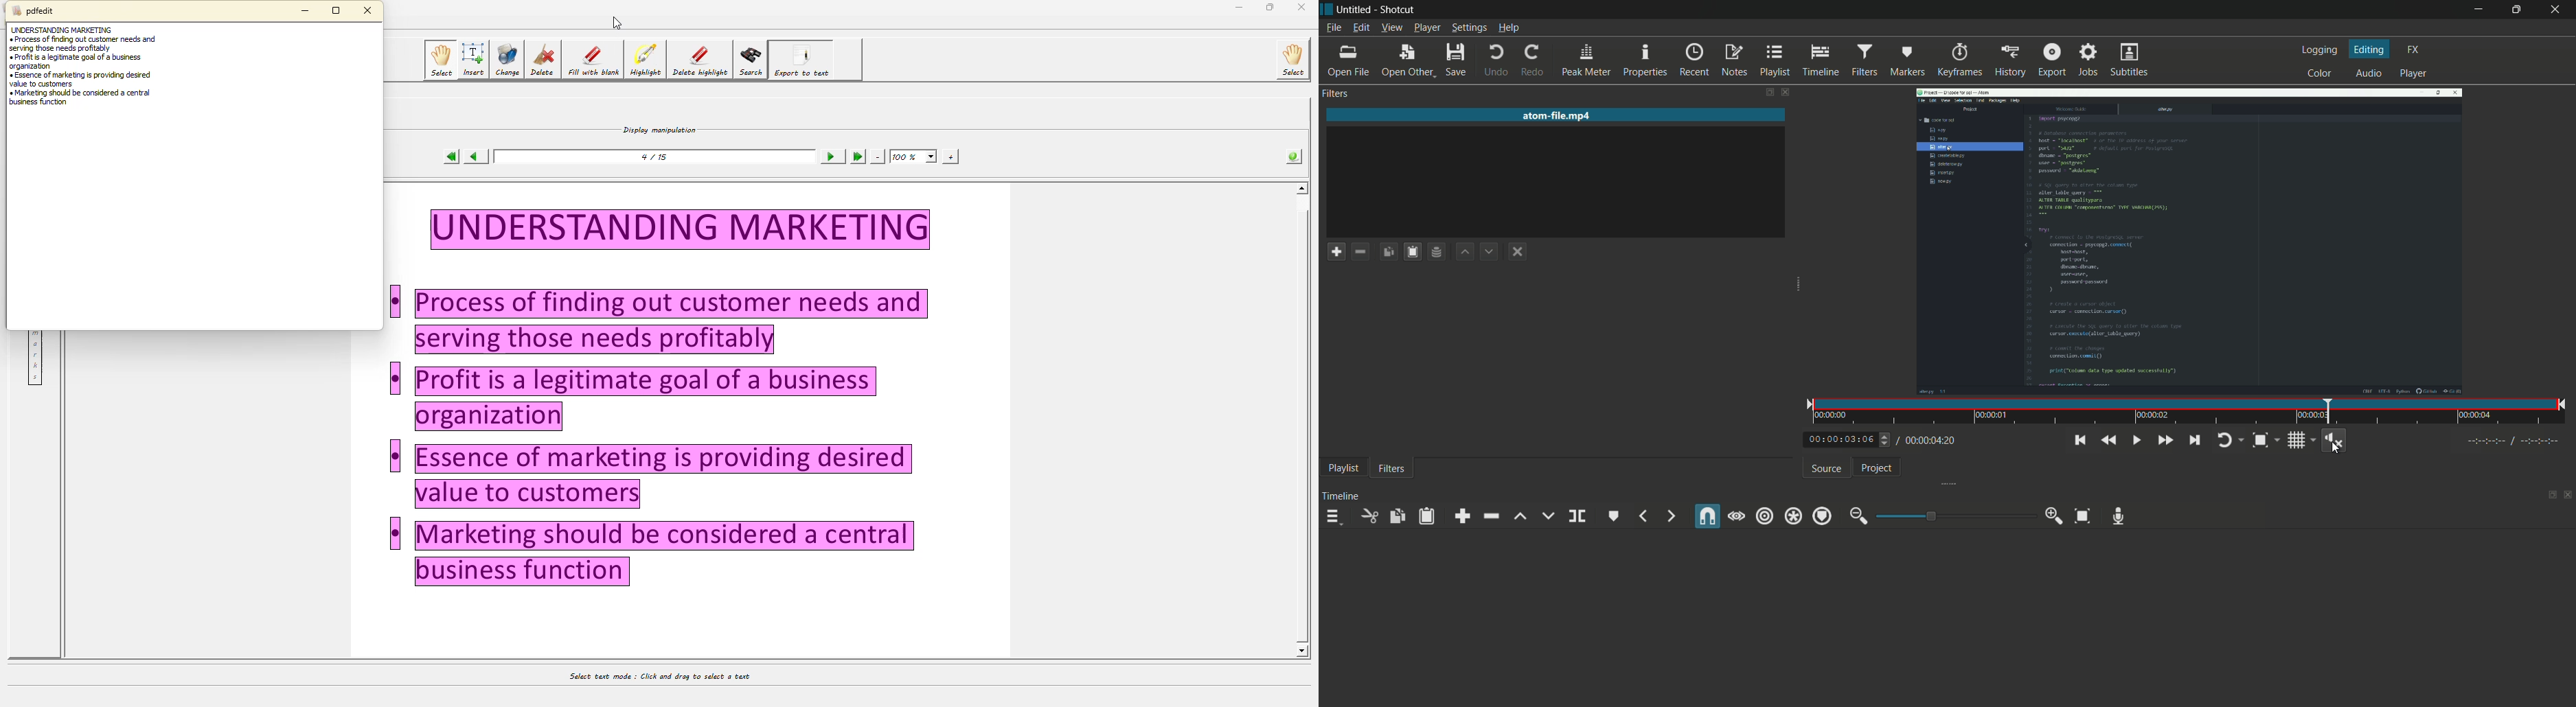  I want to click on add a filter, so click(1336, 251).